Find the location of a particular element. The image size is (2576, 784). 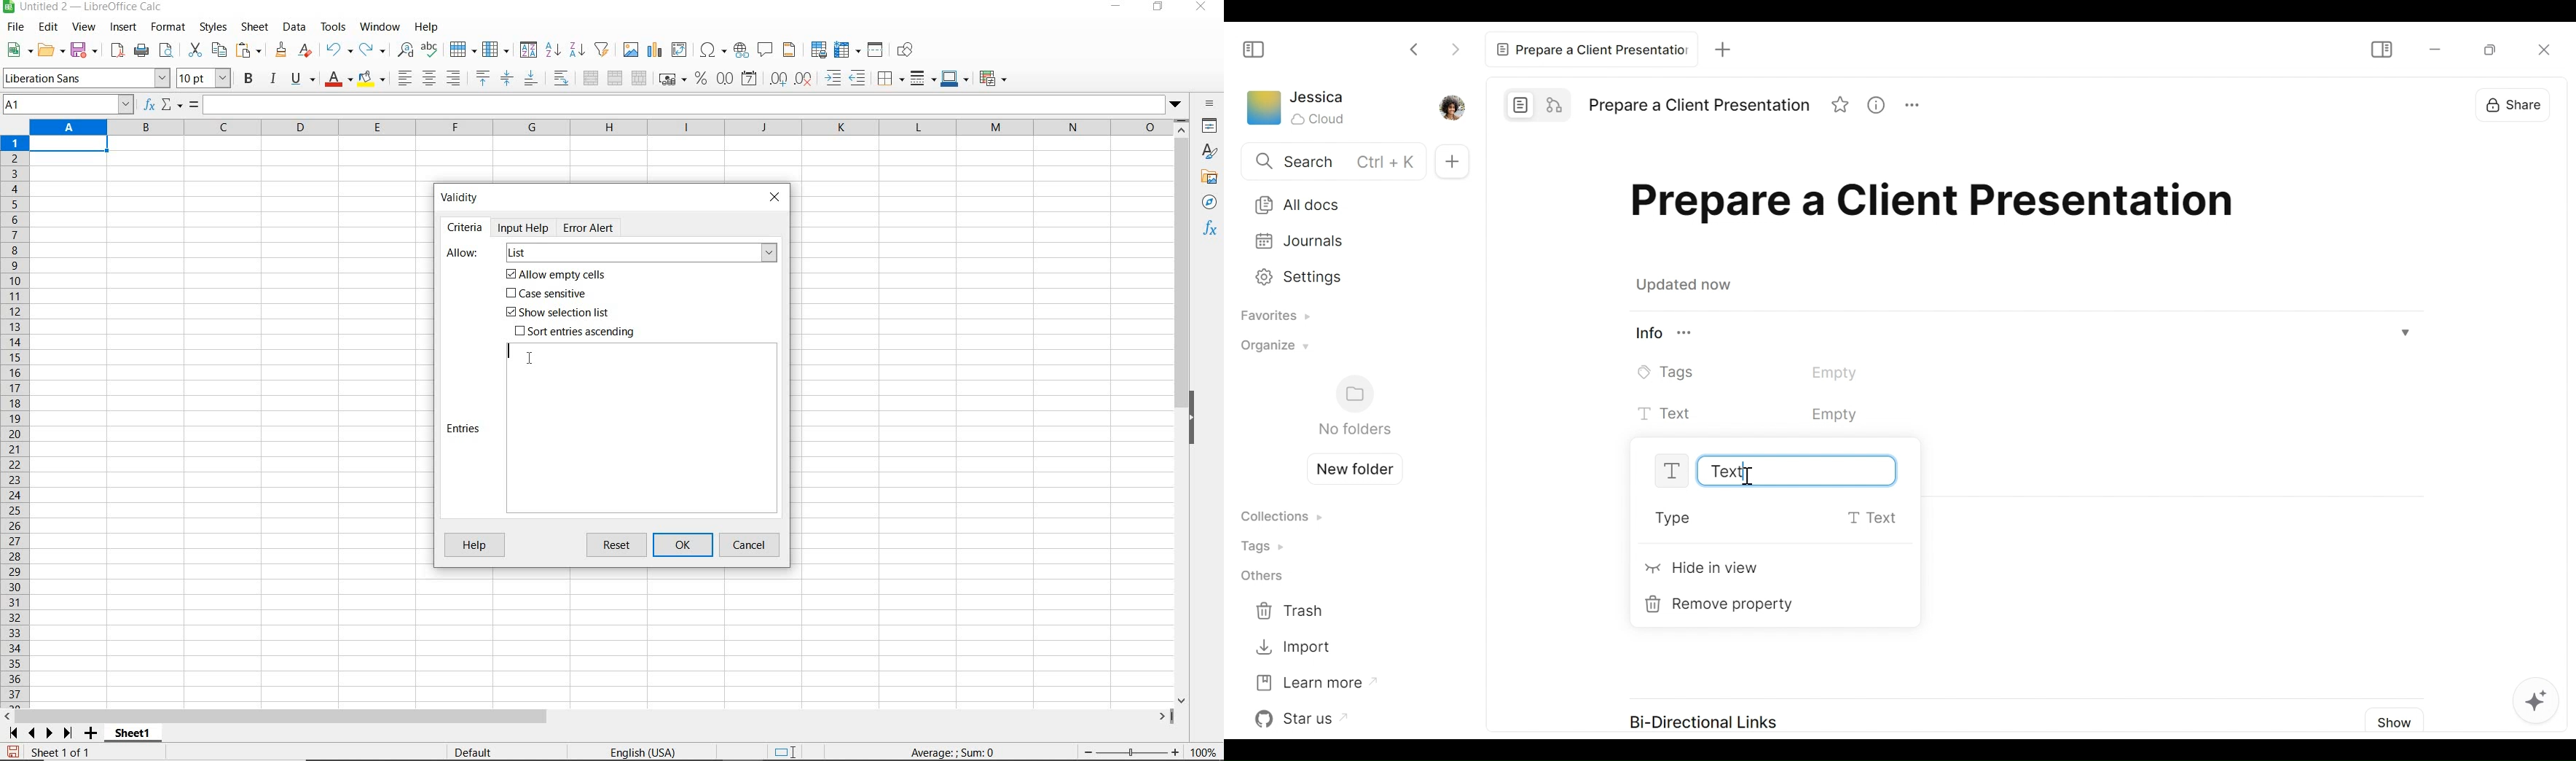

properties is located at coordinates (1211, 128).